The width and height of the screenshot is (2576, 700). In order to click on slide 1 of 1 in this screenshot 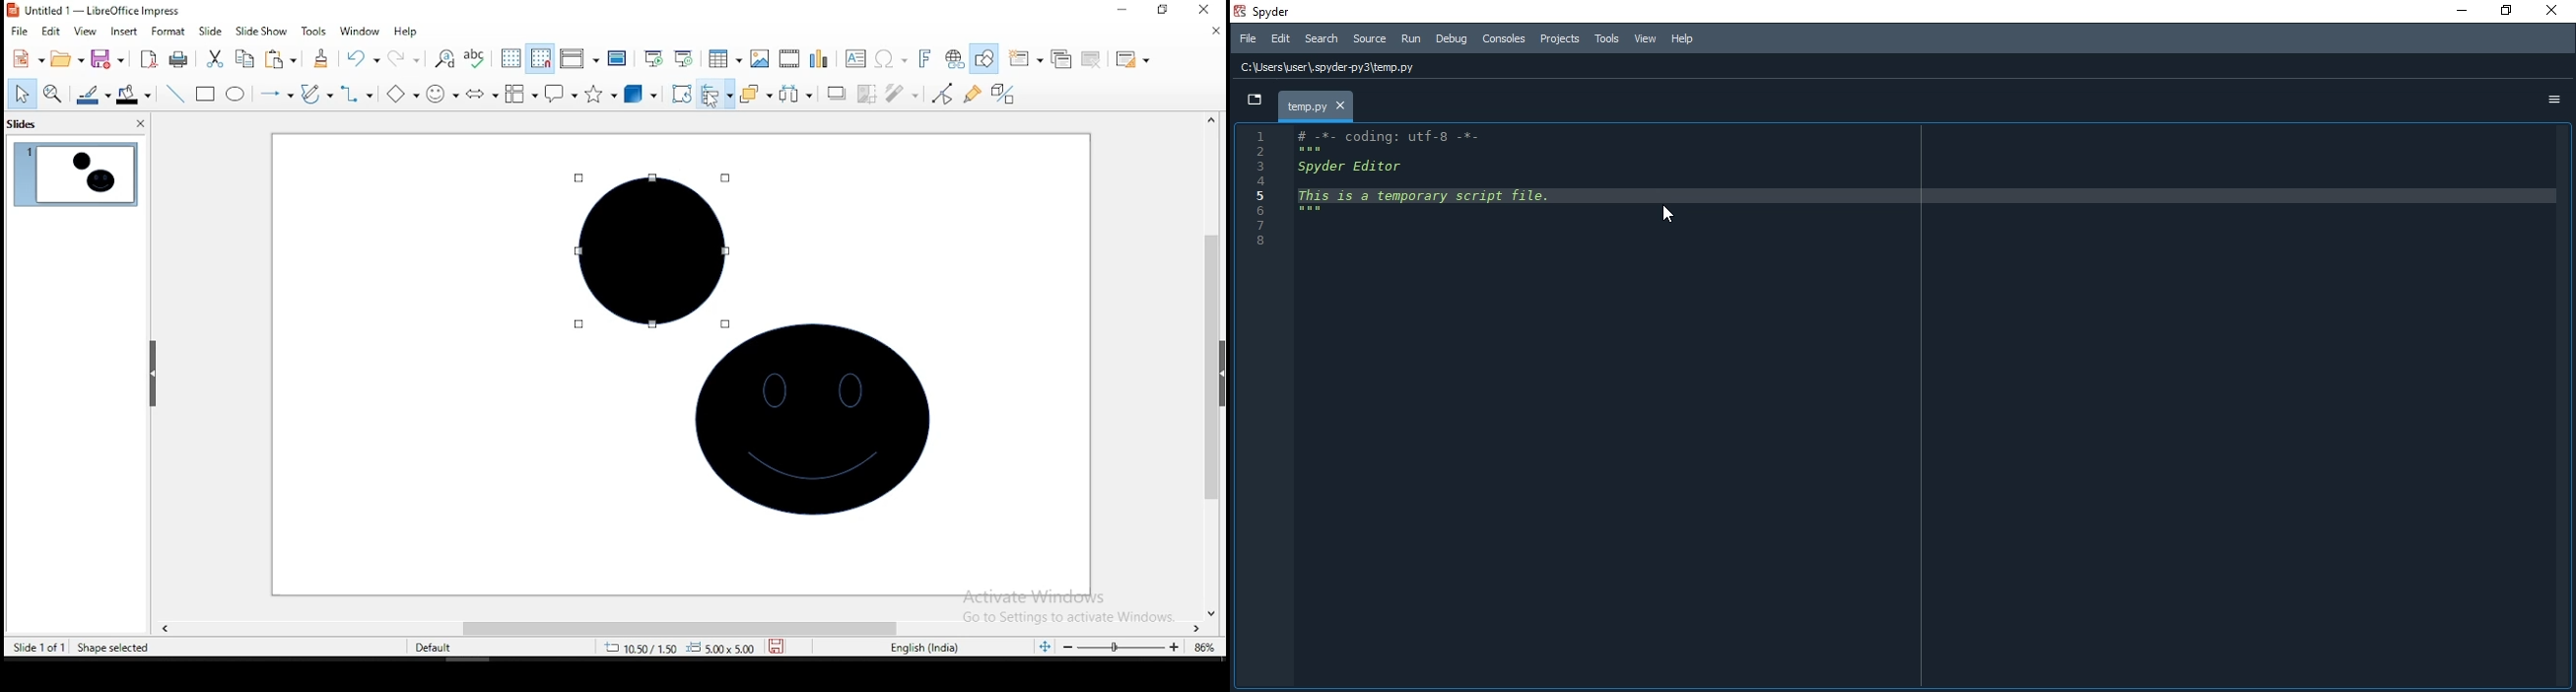, I will do `click(40, 647)`.